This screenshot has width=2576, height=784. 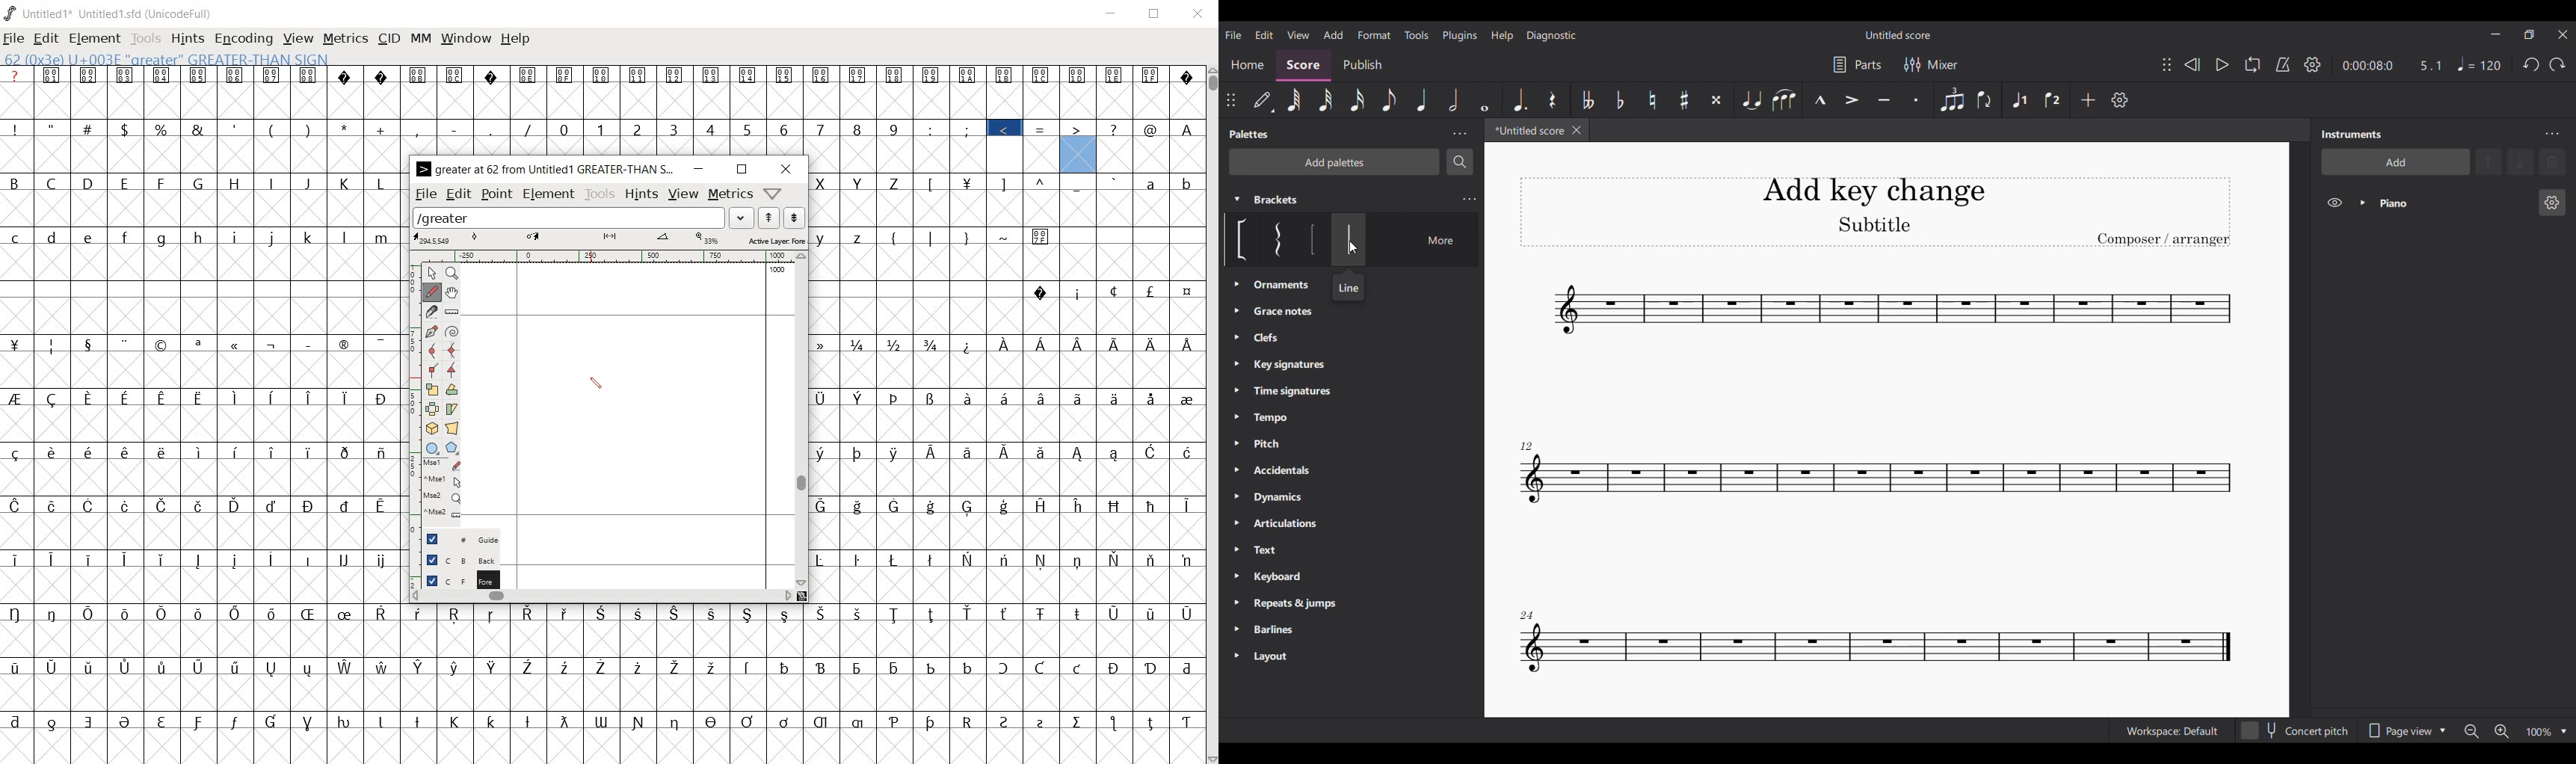 What do you see at coordinates (1784, 100) in the screenshot?
I see `Slur` at bounding box center [1784, 100].